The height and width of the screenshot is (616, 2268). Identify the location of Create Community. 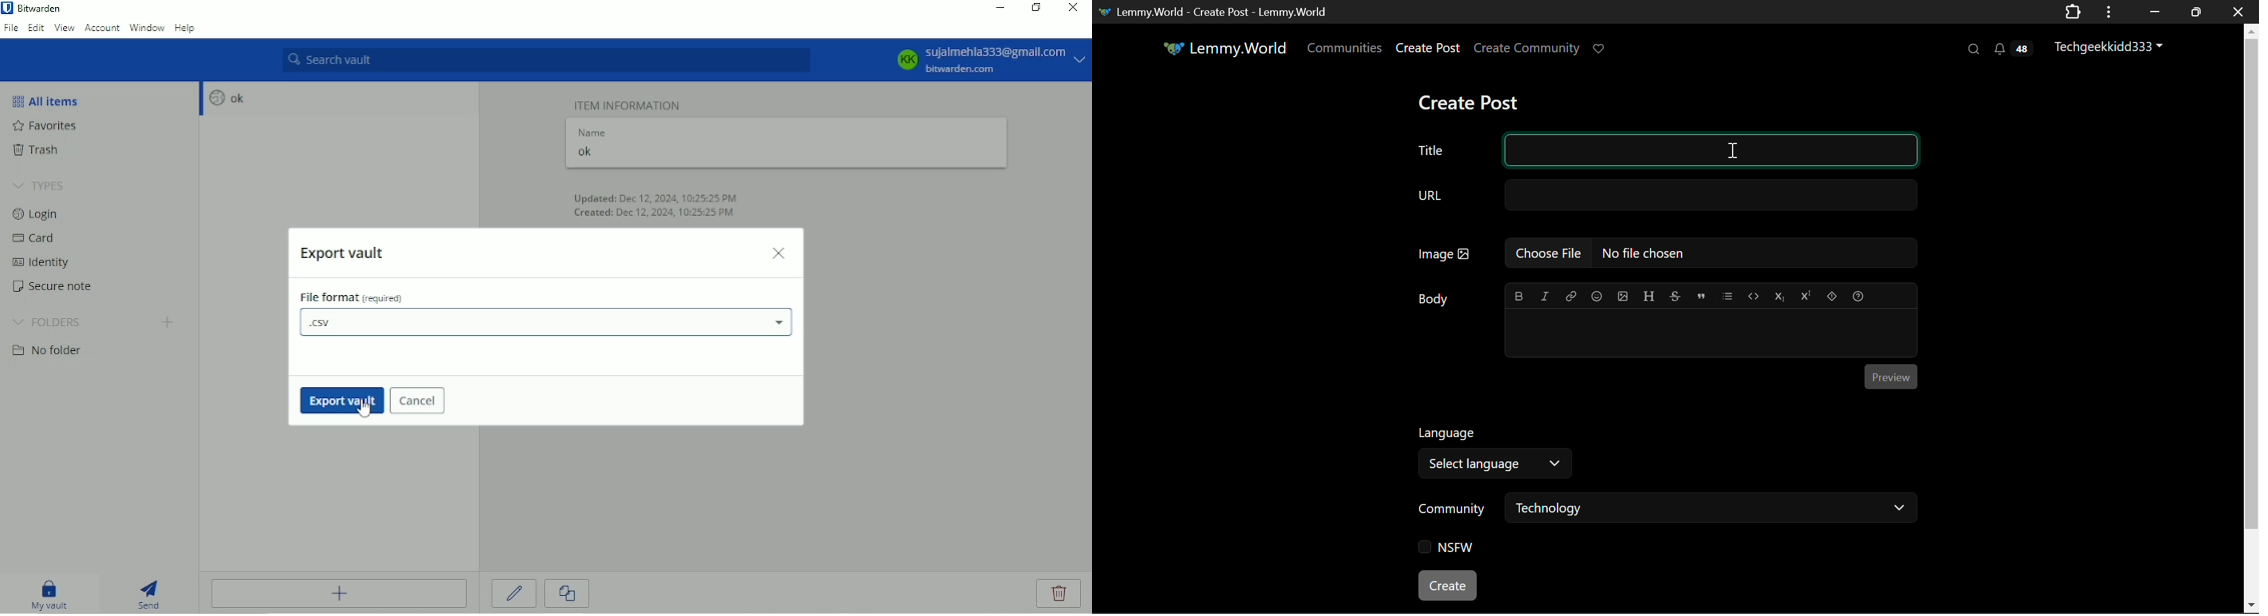
(1527, 50).